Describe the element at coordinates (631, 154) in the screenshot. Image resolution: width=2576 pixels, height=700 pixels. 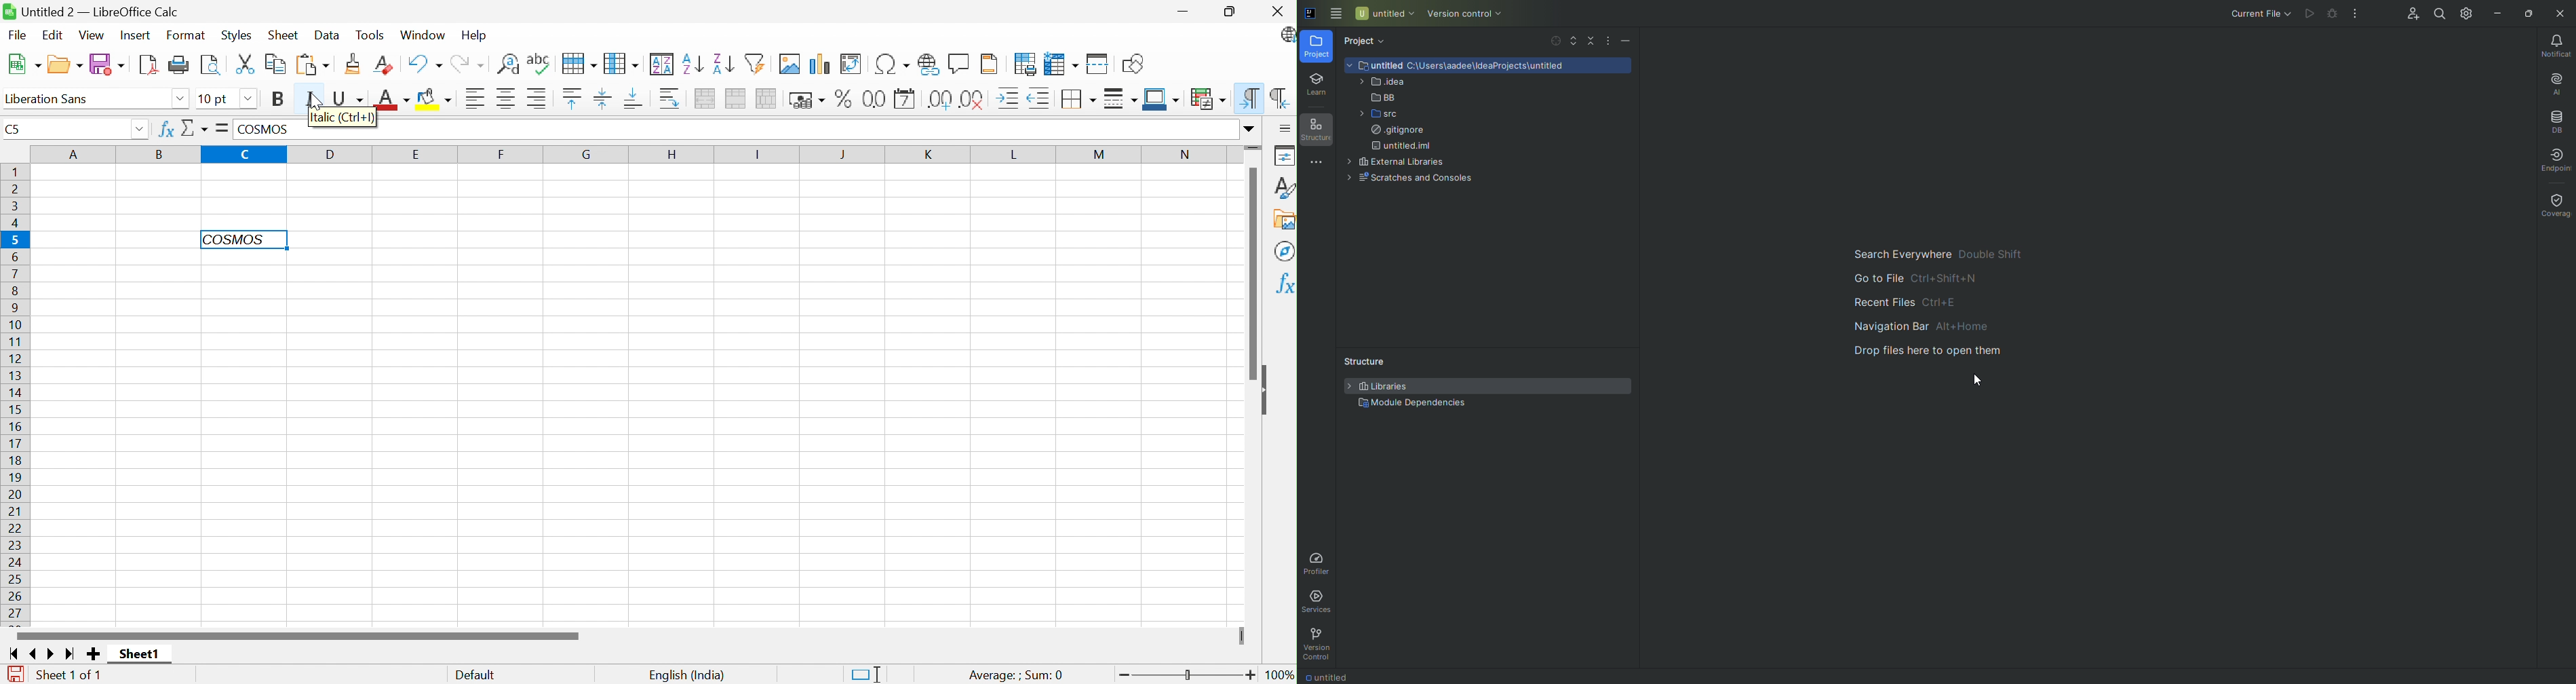
I see `Column names` at that location.